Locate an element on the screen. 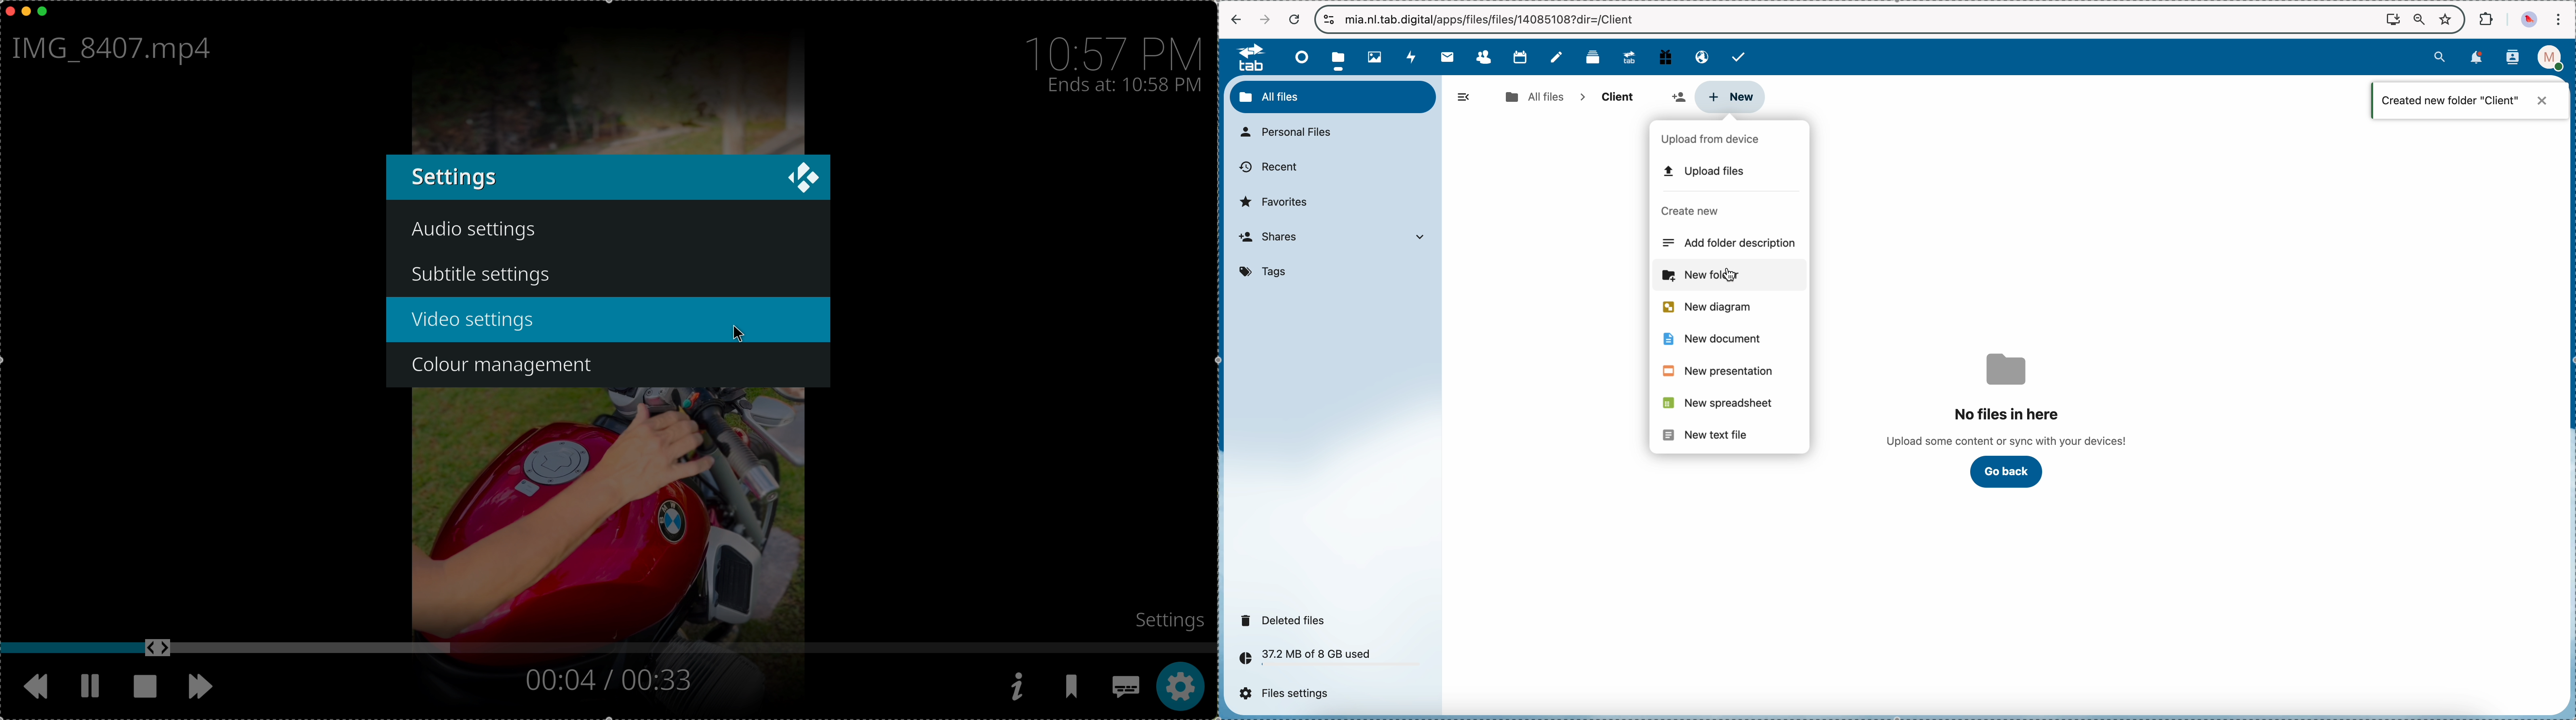 Image resolution: width=2576 pixels, height=728 pixels. click on settings is located at coordinates (1178, 687).